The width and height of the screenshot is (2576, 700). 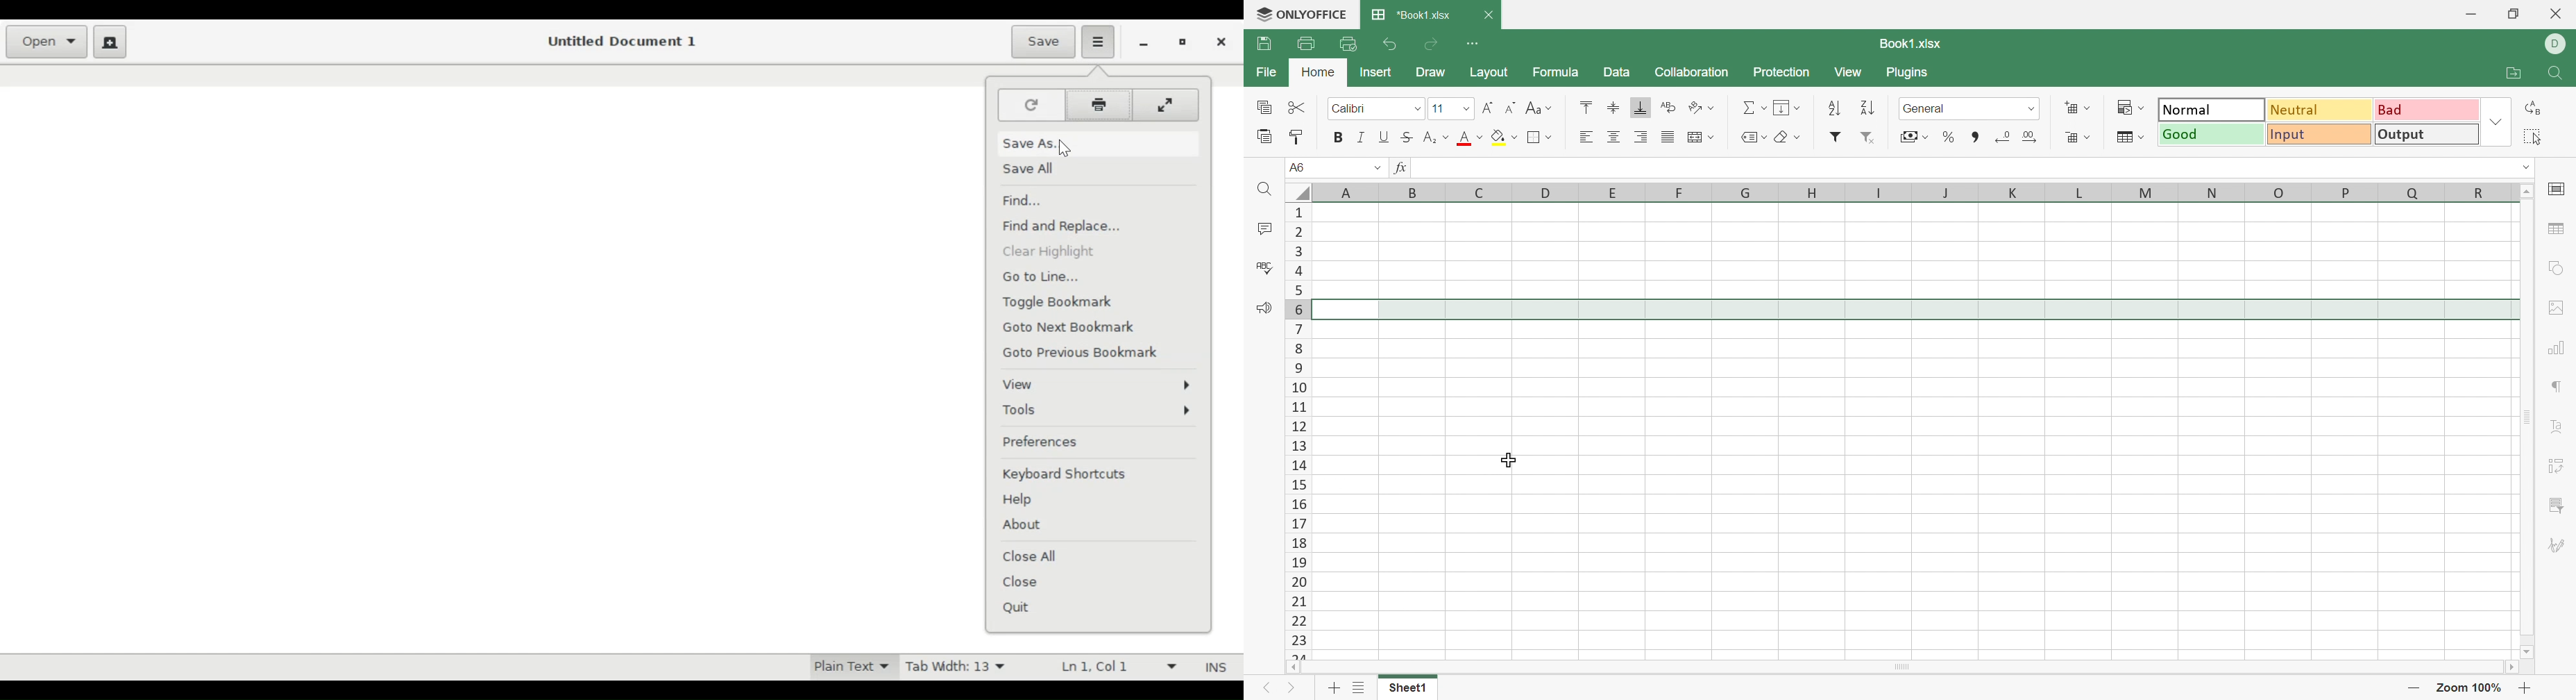 I want to click on Goto Next Bookmark, so click(x=1071, y=326).